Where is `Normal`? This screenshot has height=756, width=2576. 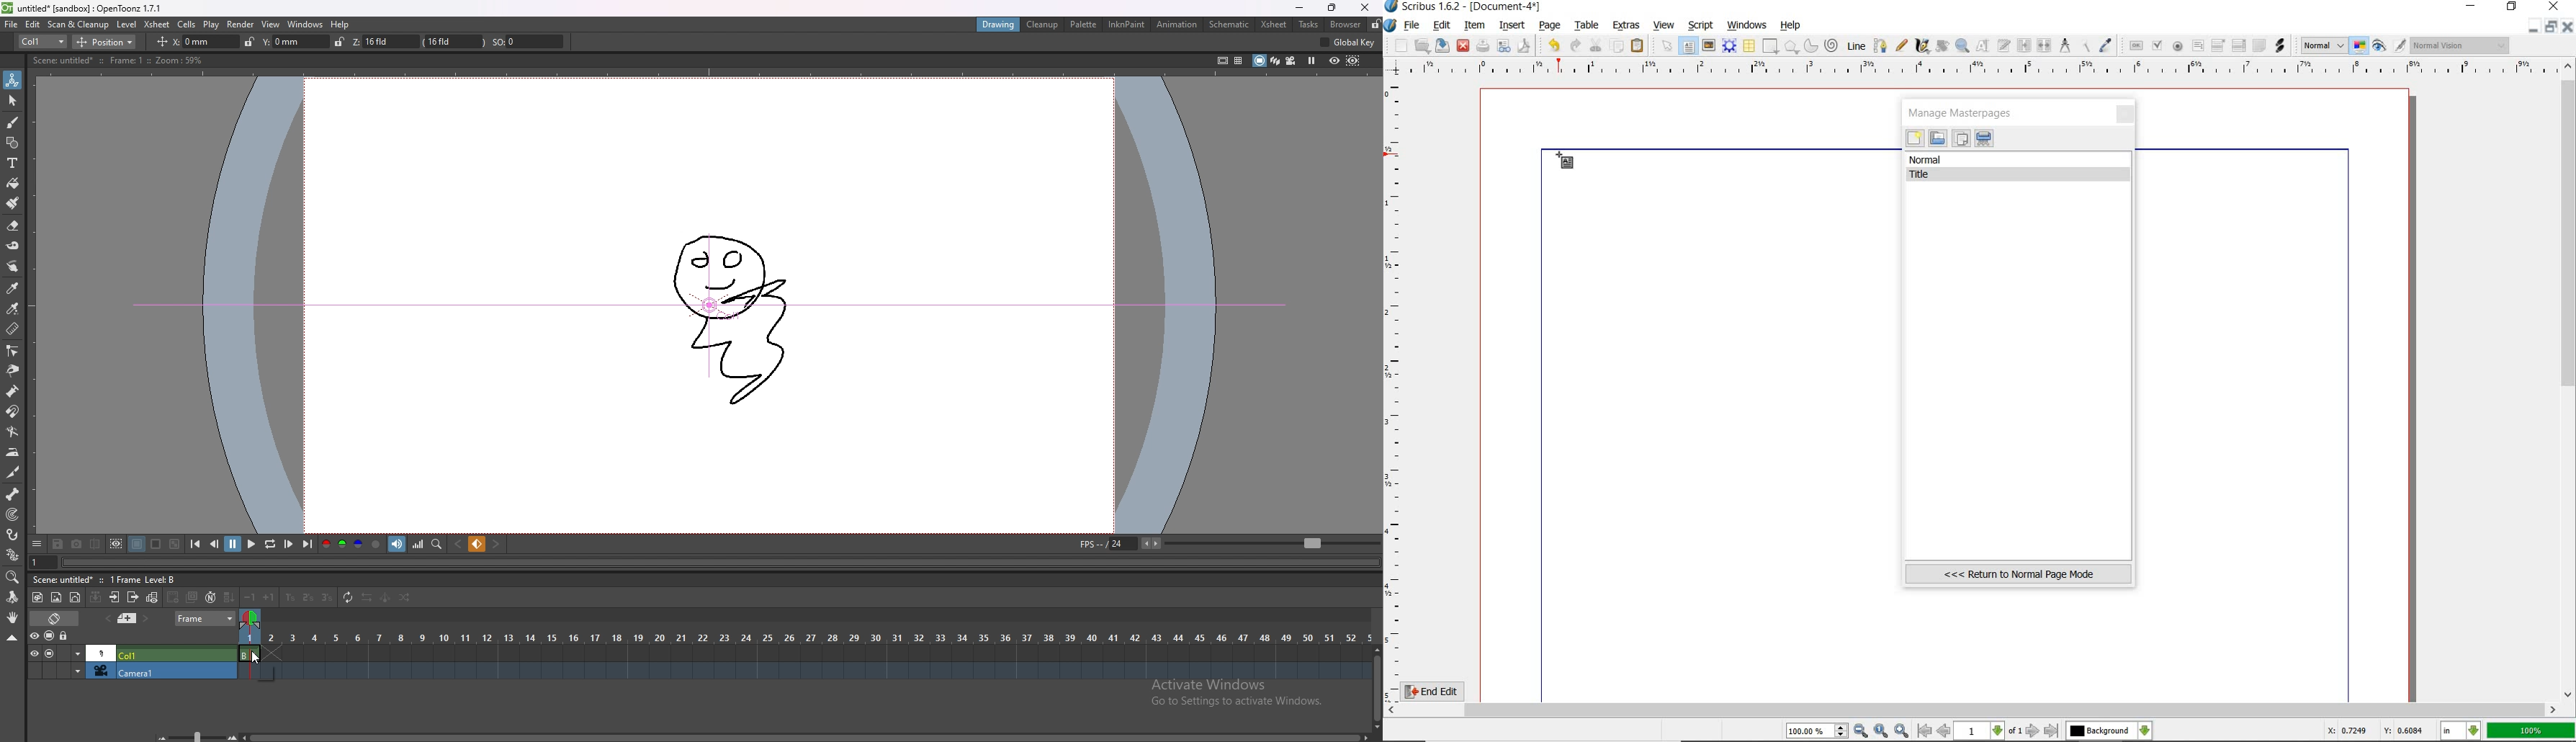 Normal is located at coordinates (2323, 45).